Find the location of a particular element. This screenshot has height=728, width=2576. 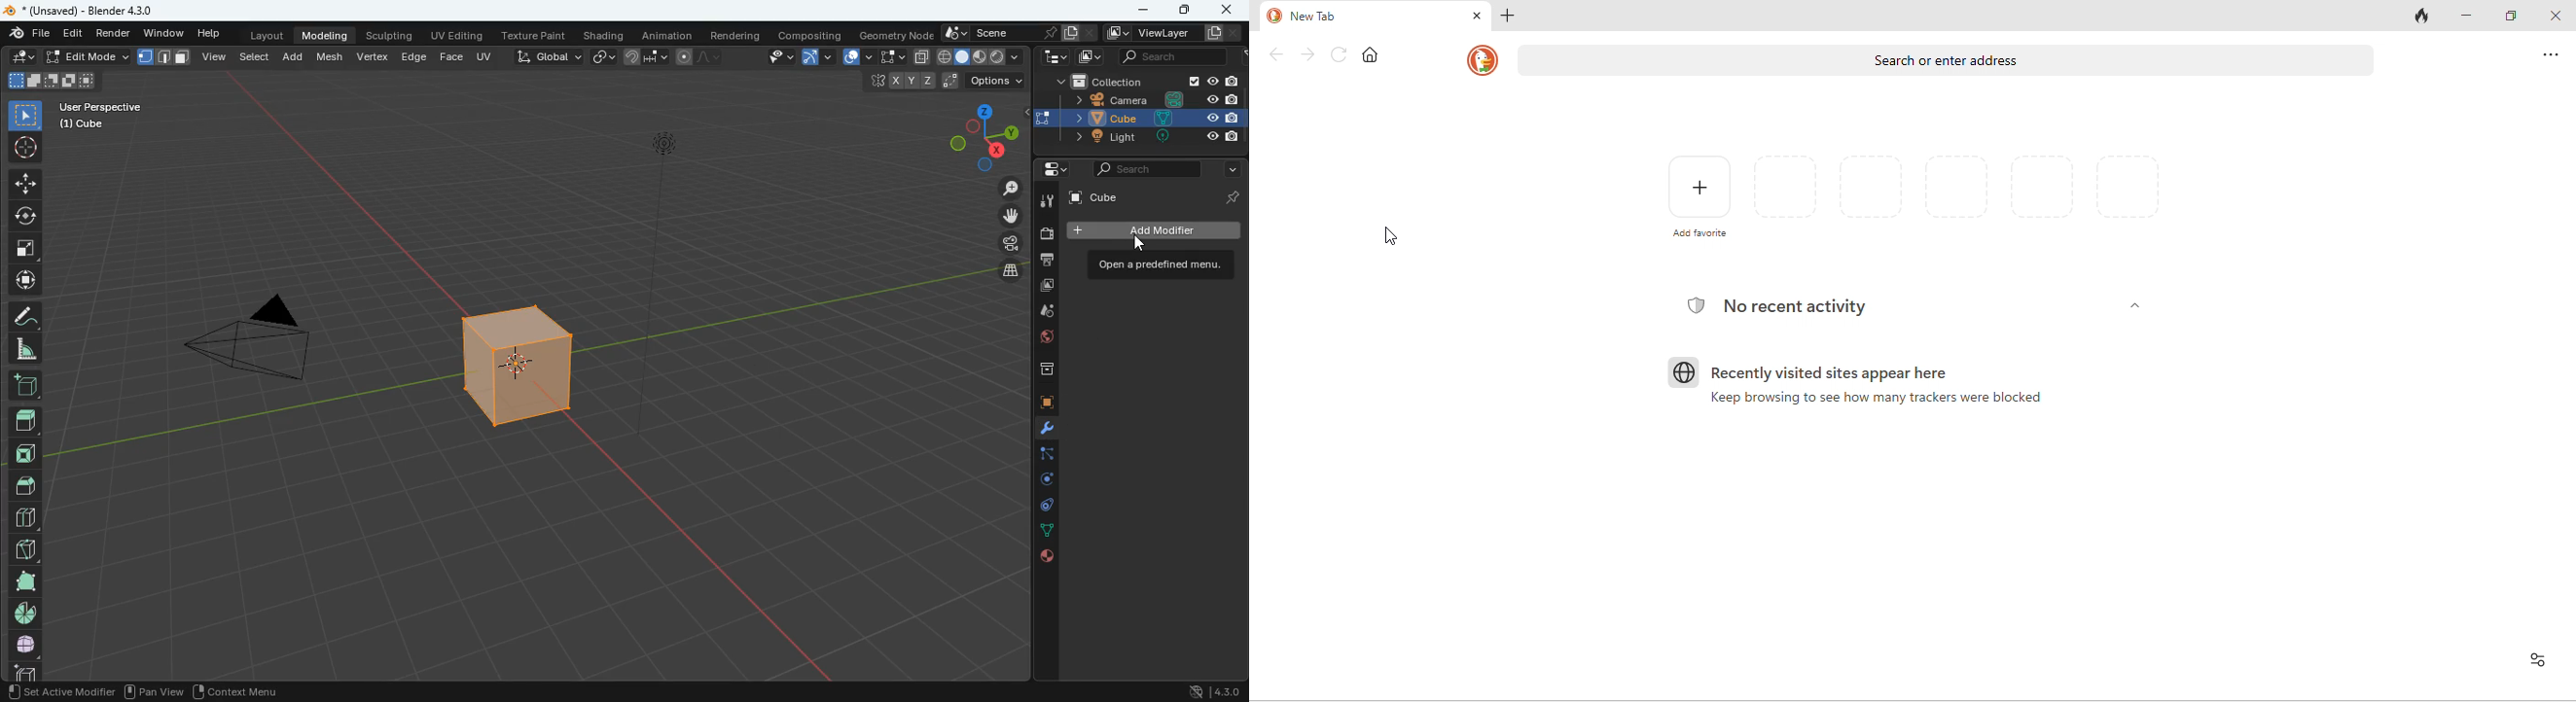

modeling is located at coordinates (326, 34).